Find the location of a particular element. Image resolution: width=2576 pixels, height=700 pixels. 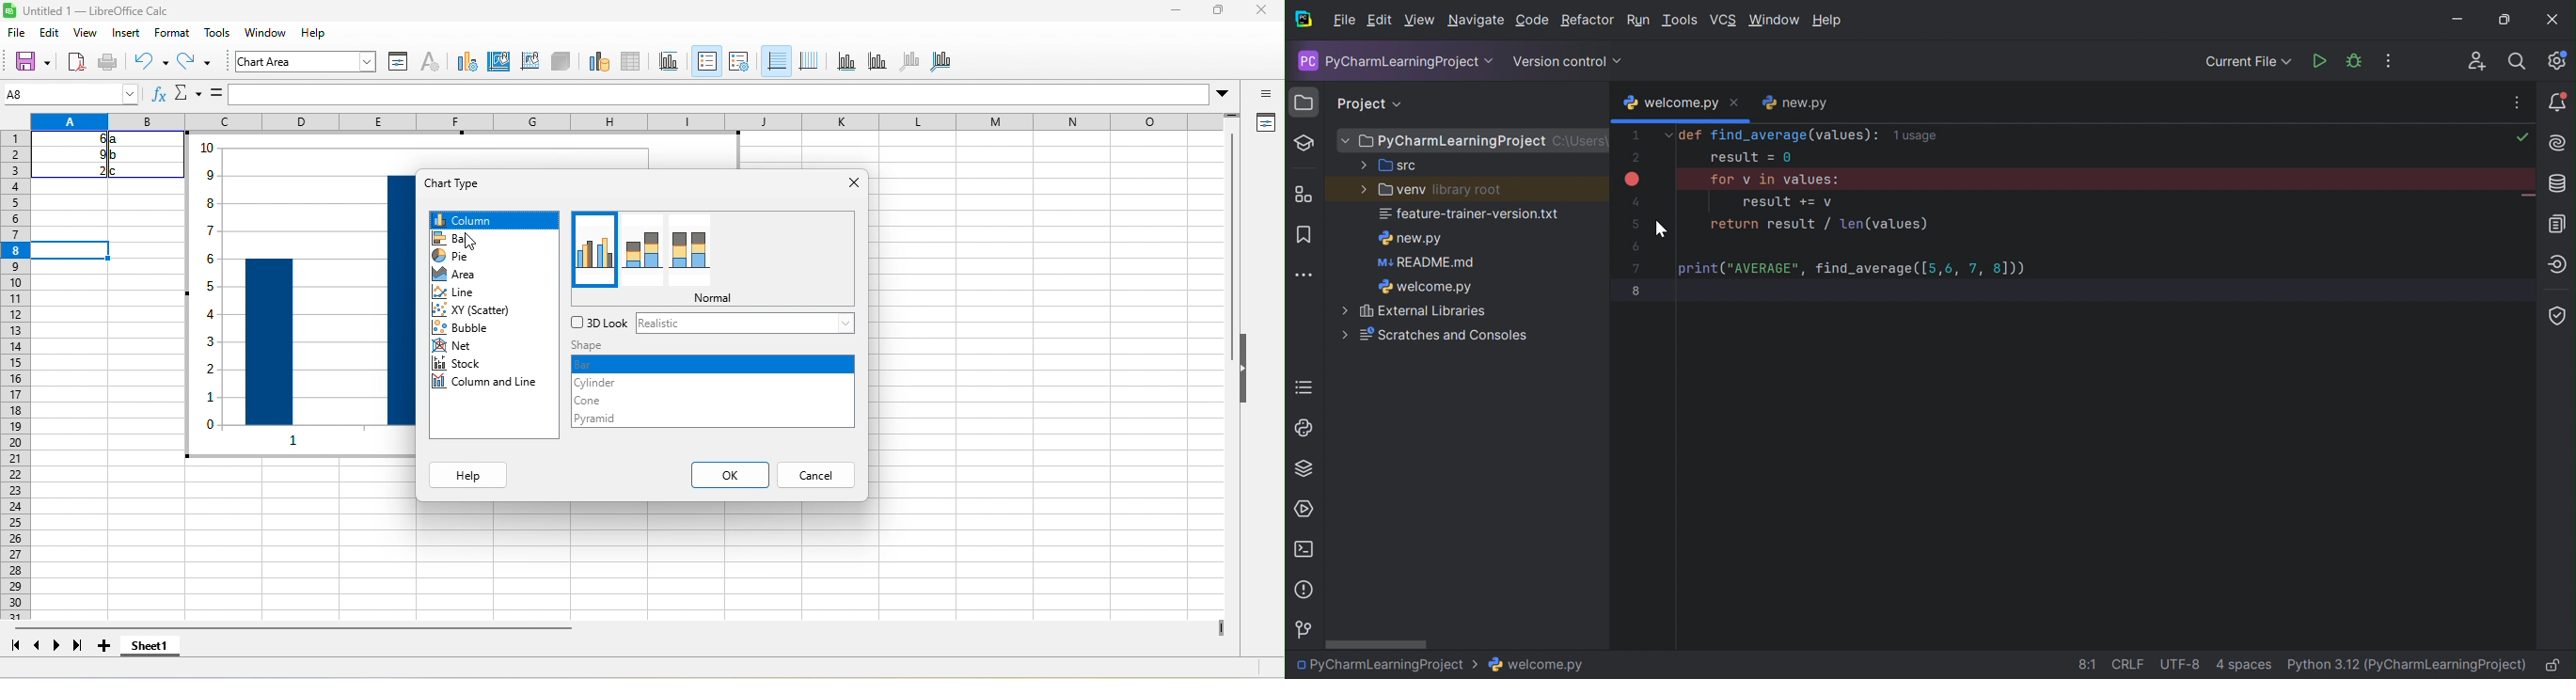

3d view is located at coordinates (560, 61).